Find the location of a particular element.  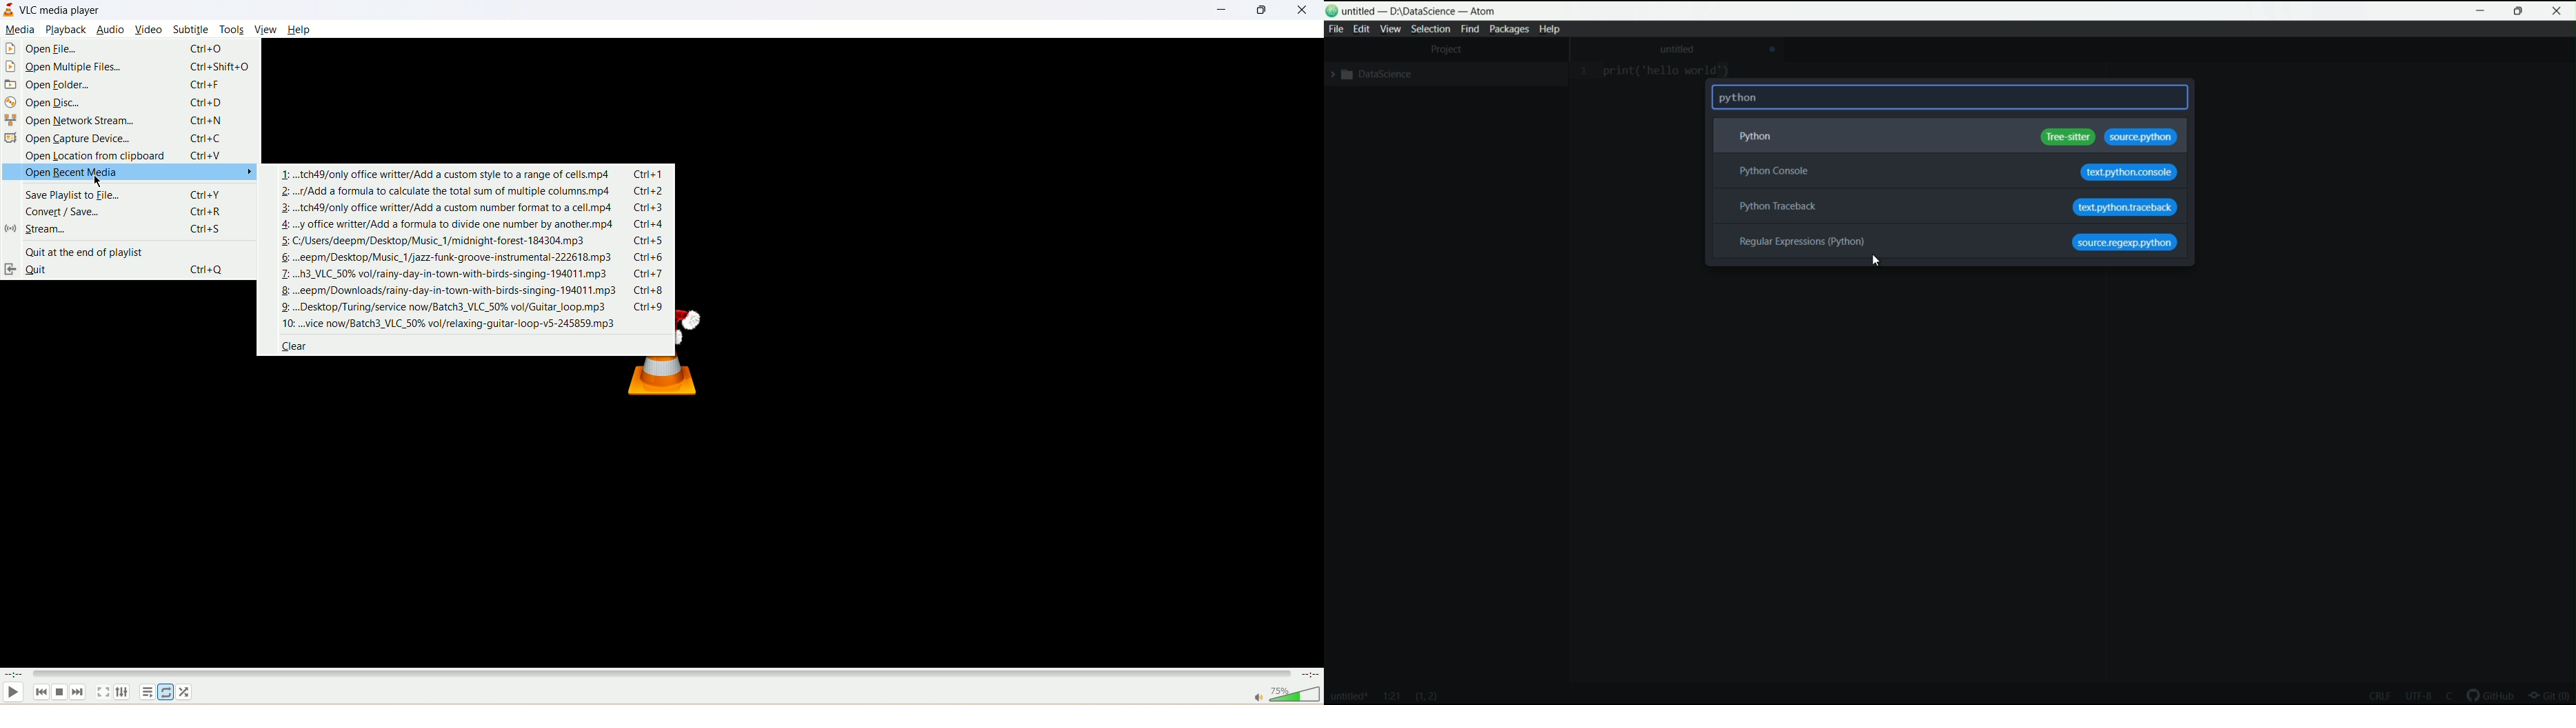

maximize is located at coordinates (1259, 13).